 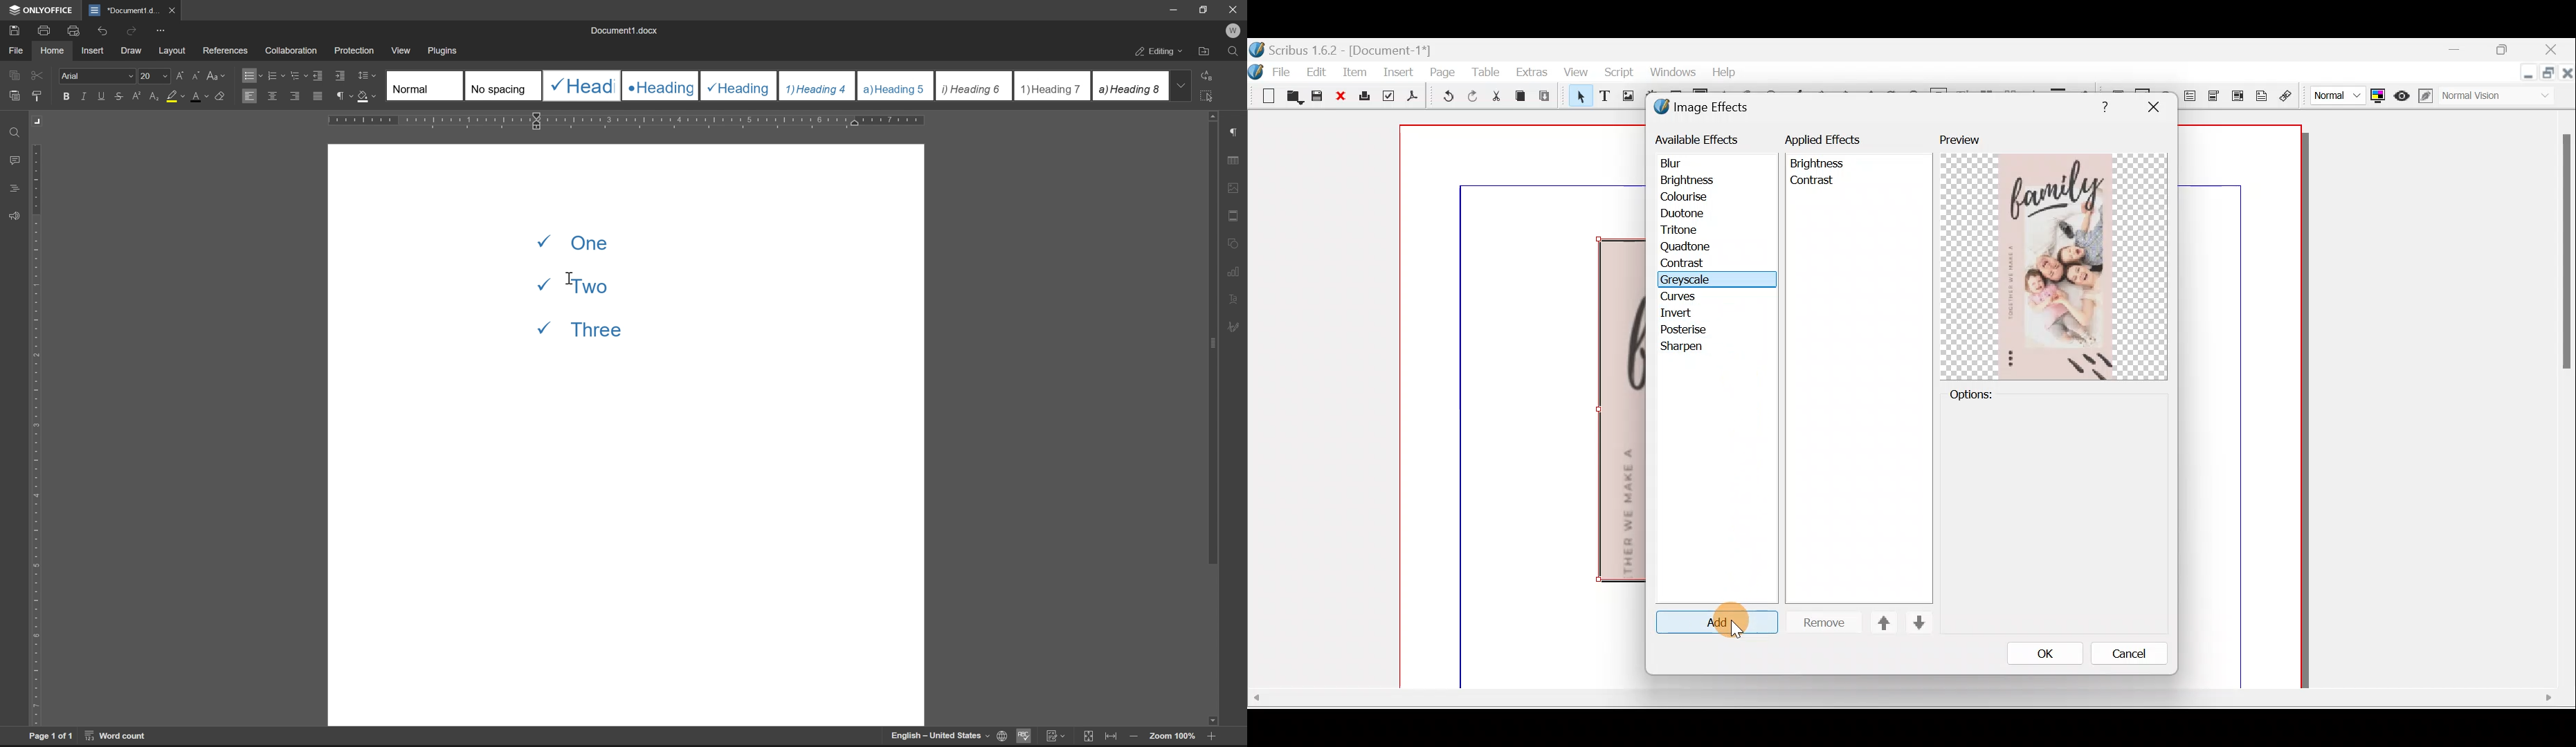 I want to click on Help, so click(x=2105, y=105).